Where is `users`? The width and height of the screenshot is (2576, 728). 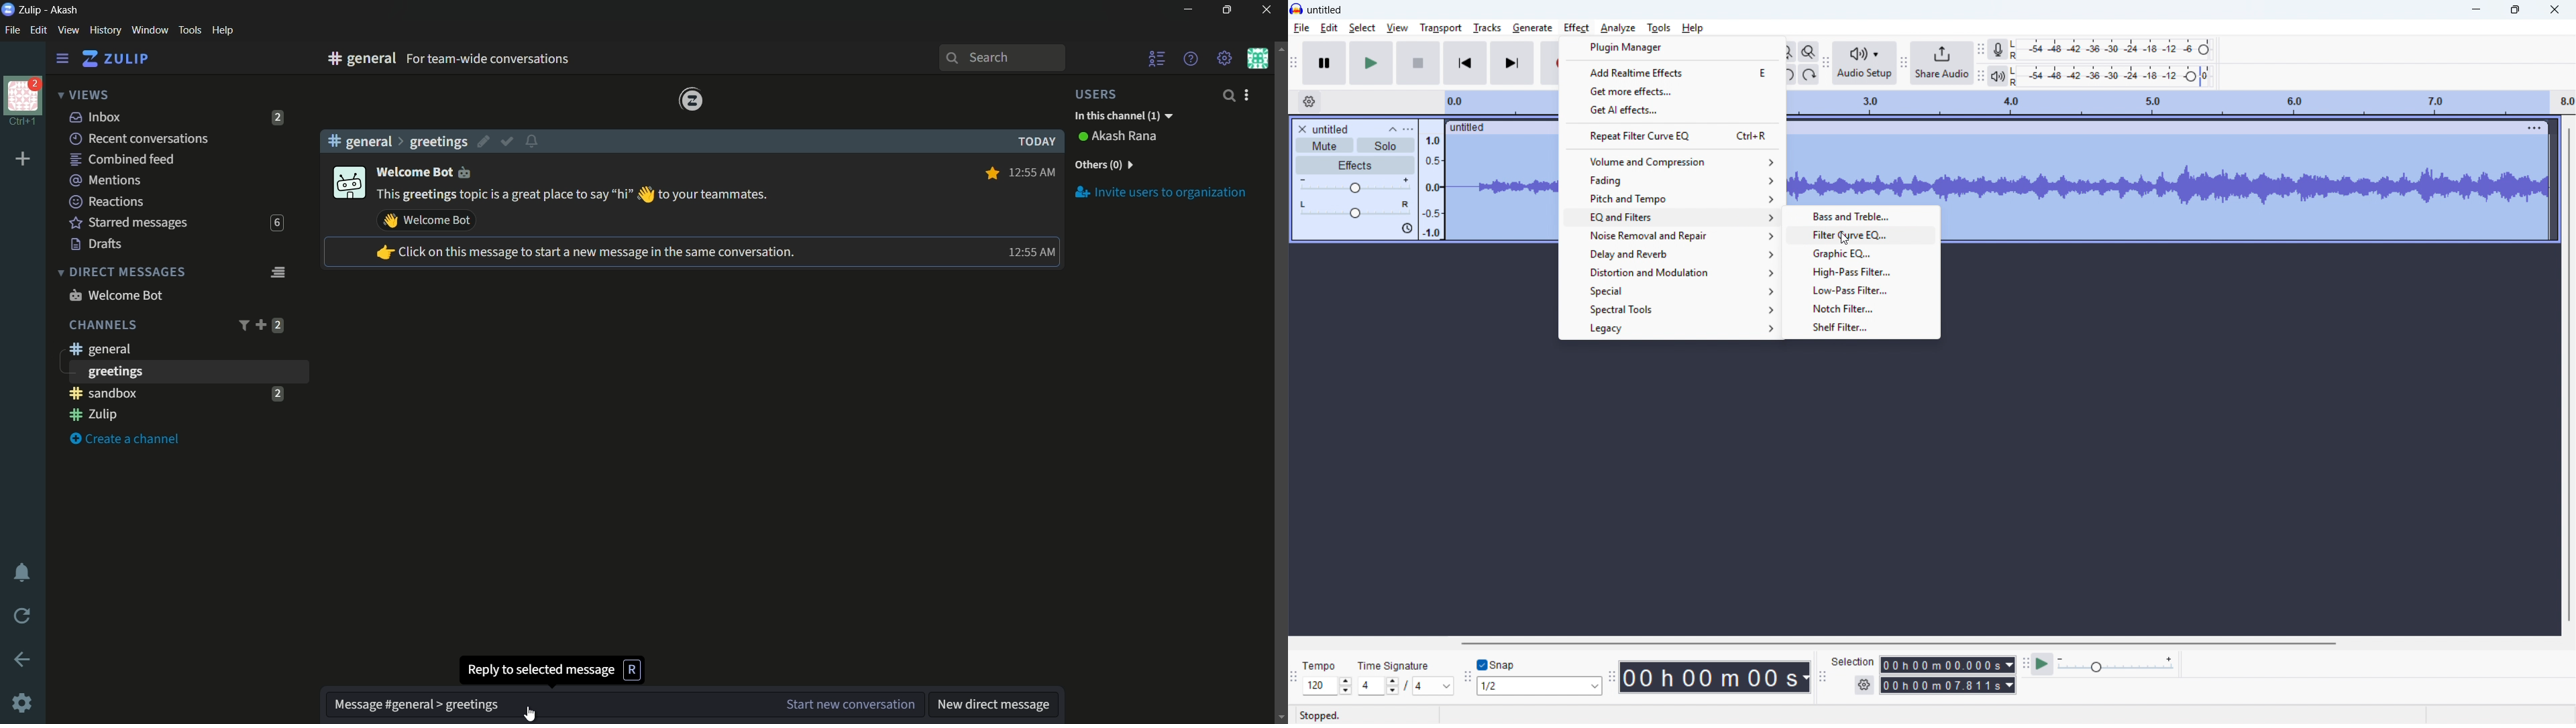 users is located at coordinates (1104, 94).